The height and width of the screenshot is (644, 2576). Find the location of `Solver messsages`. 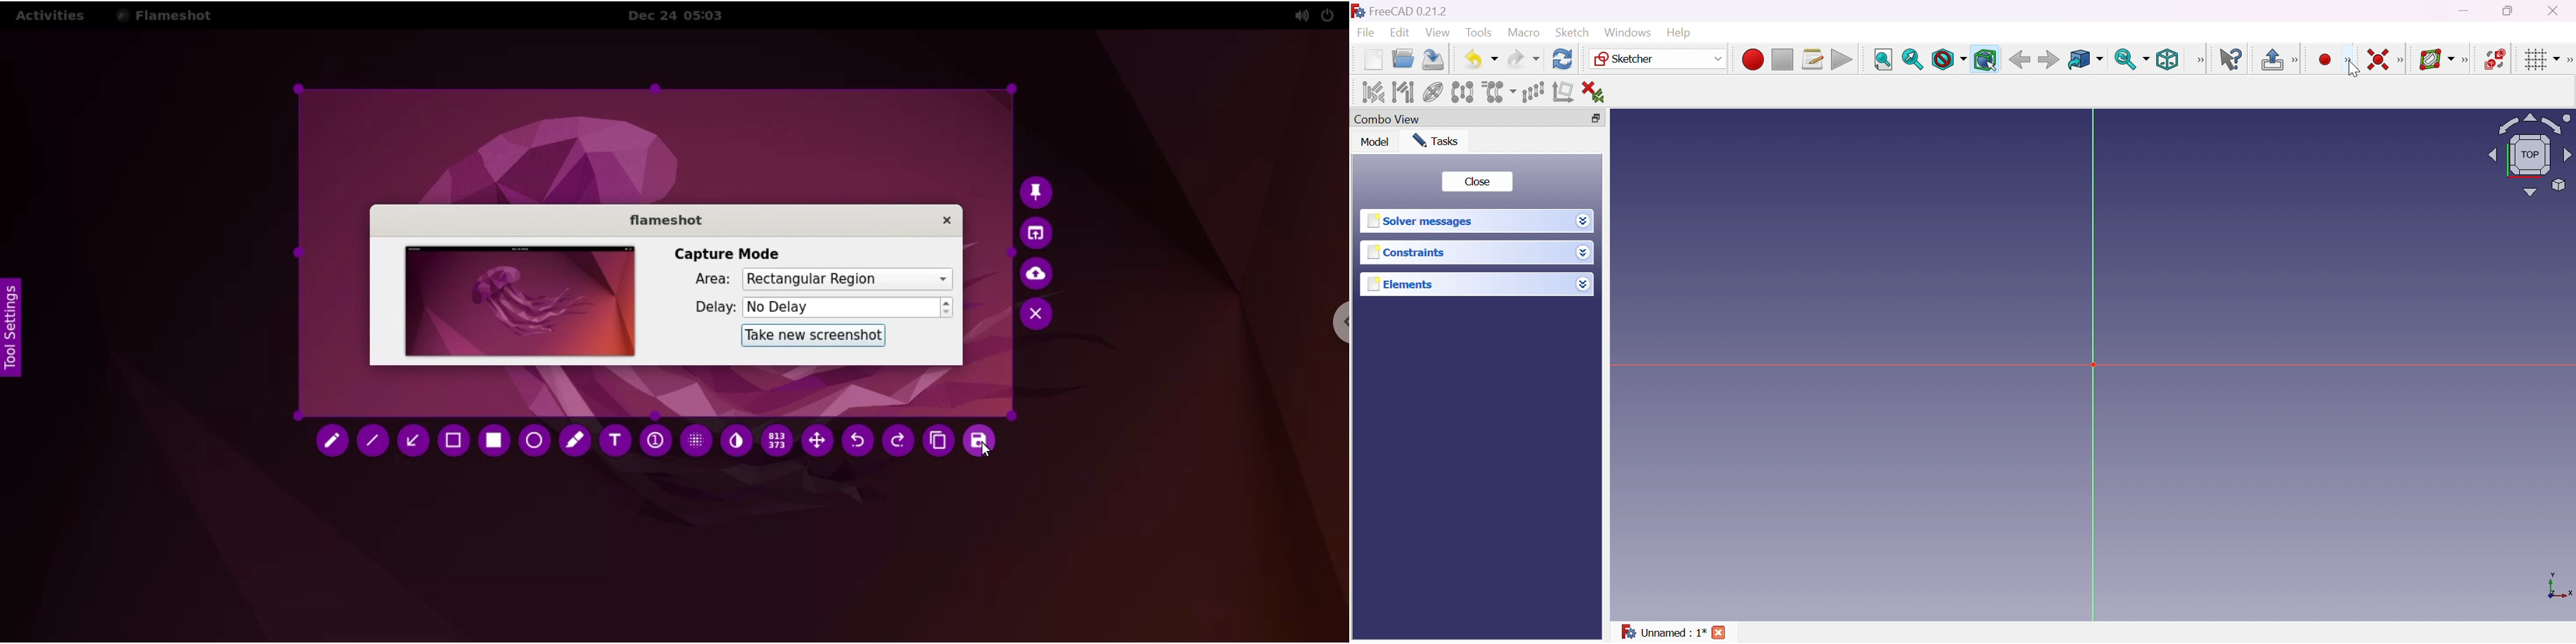

Solver messsages is located at coordinates (1423, 221).